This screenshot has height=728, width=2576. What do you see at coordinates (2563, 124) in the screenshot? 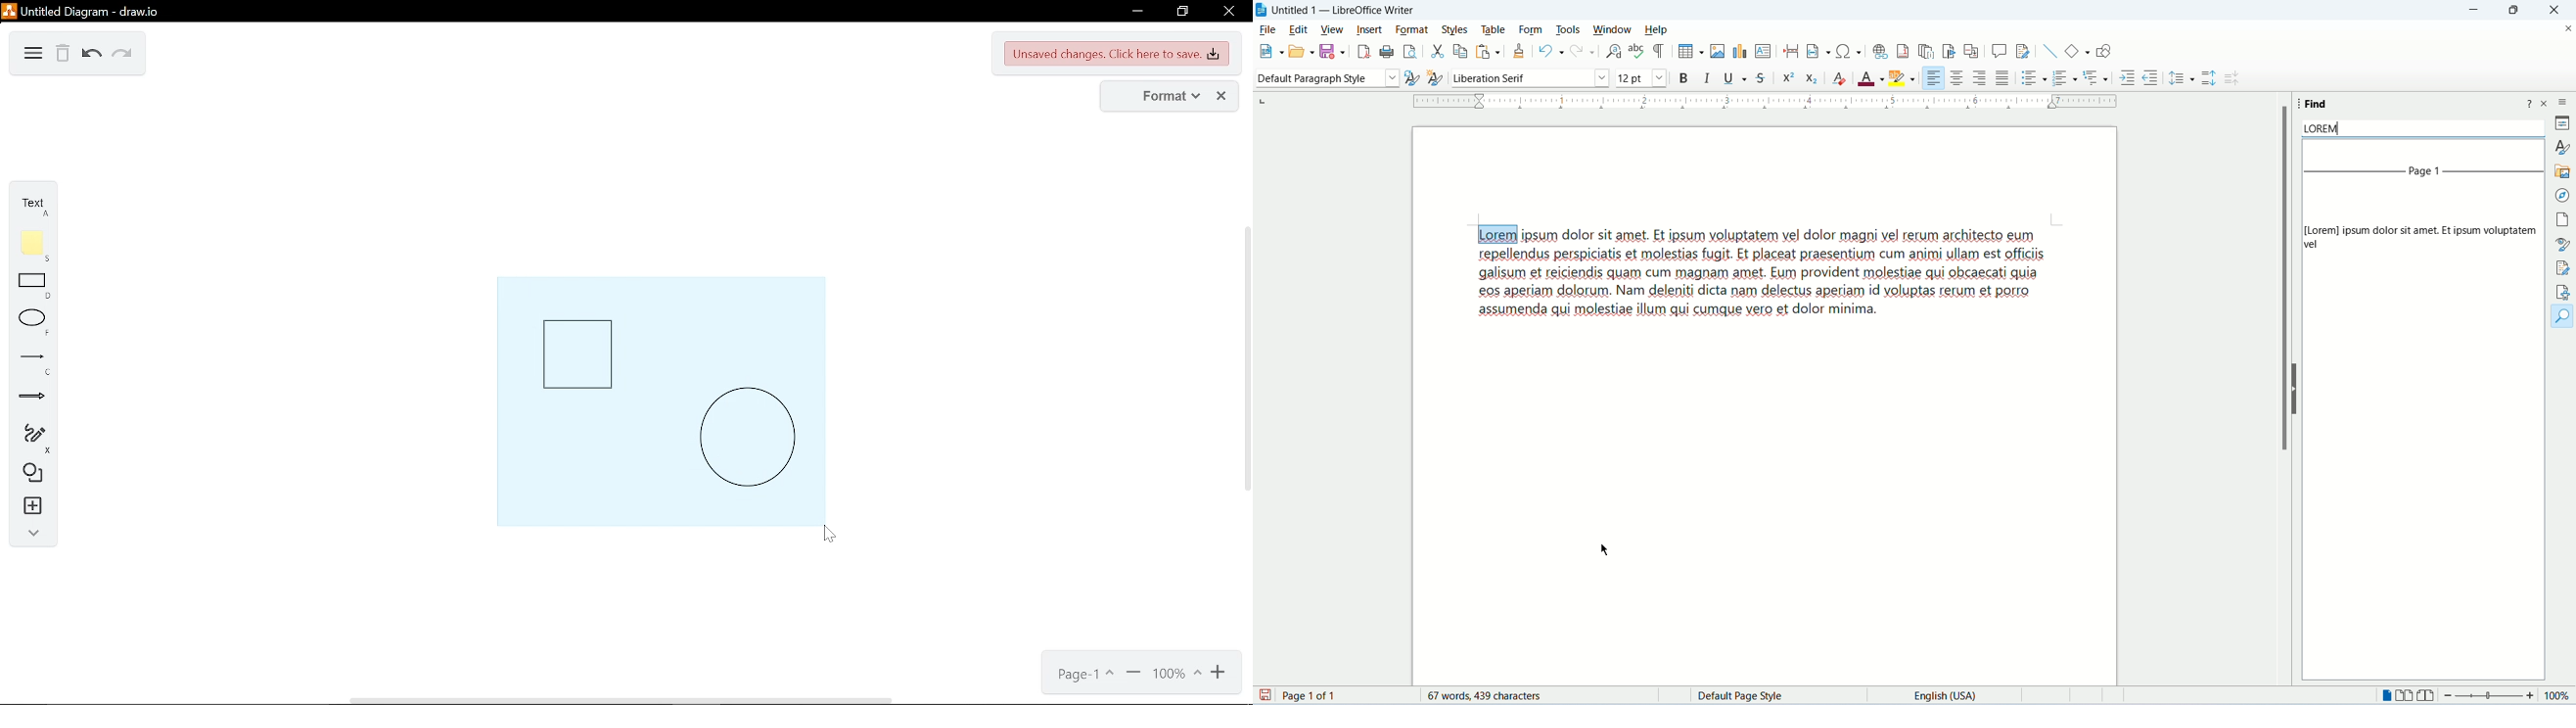
I see `properties` at bounding box center [2563, 124].